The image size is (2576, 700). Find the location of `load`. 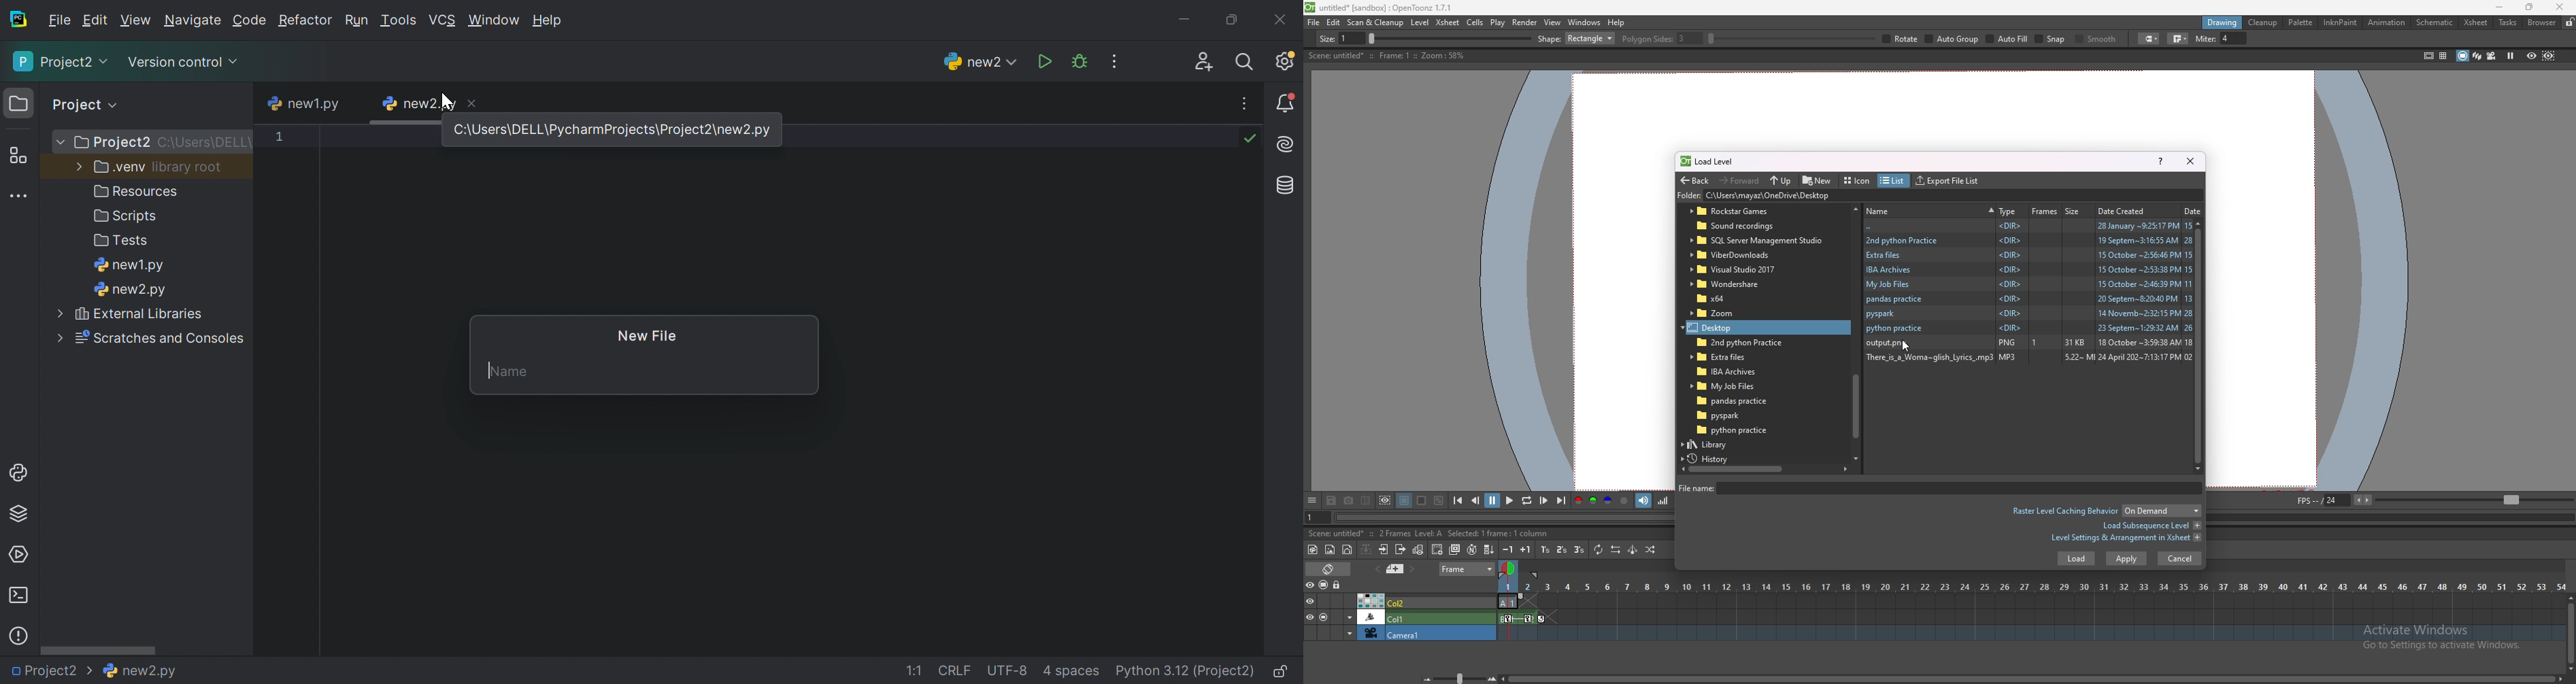

load is located at coordinates (2076, 559).